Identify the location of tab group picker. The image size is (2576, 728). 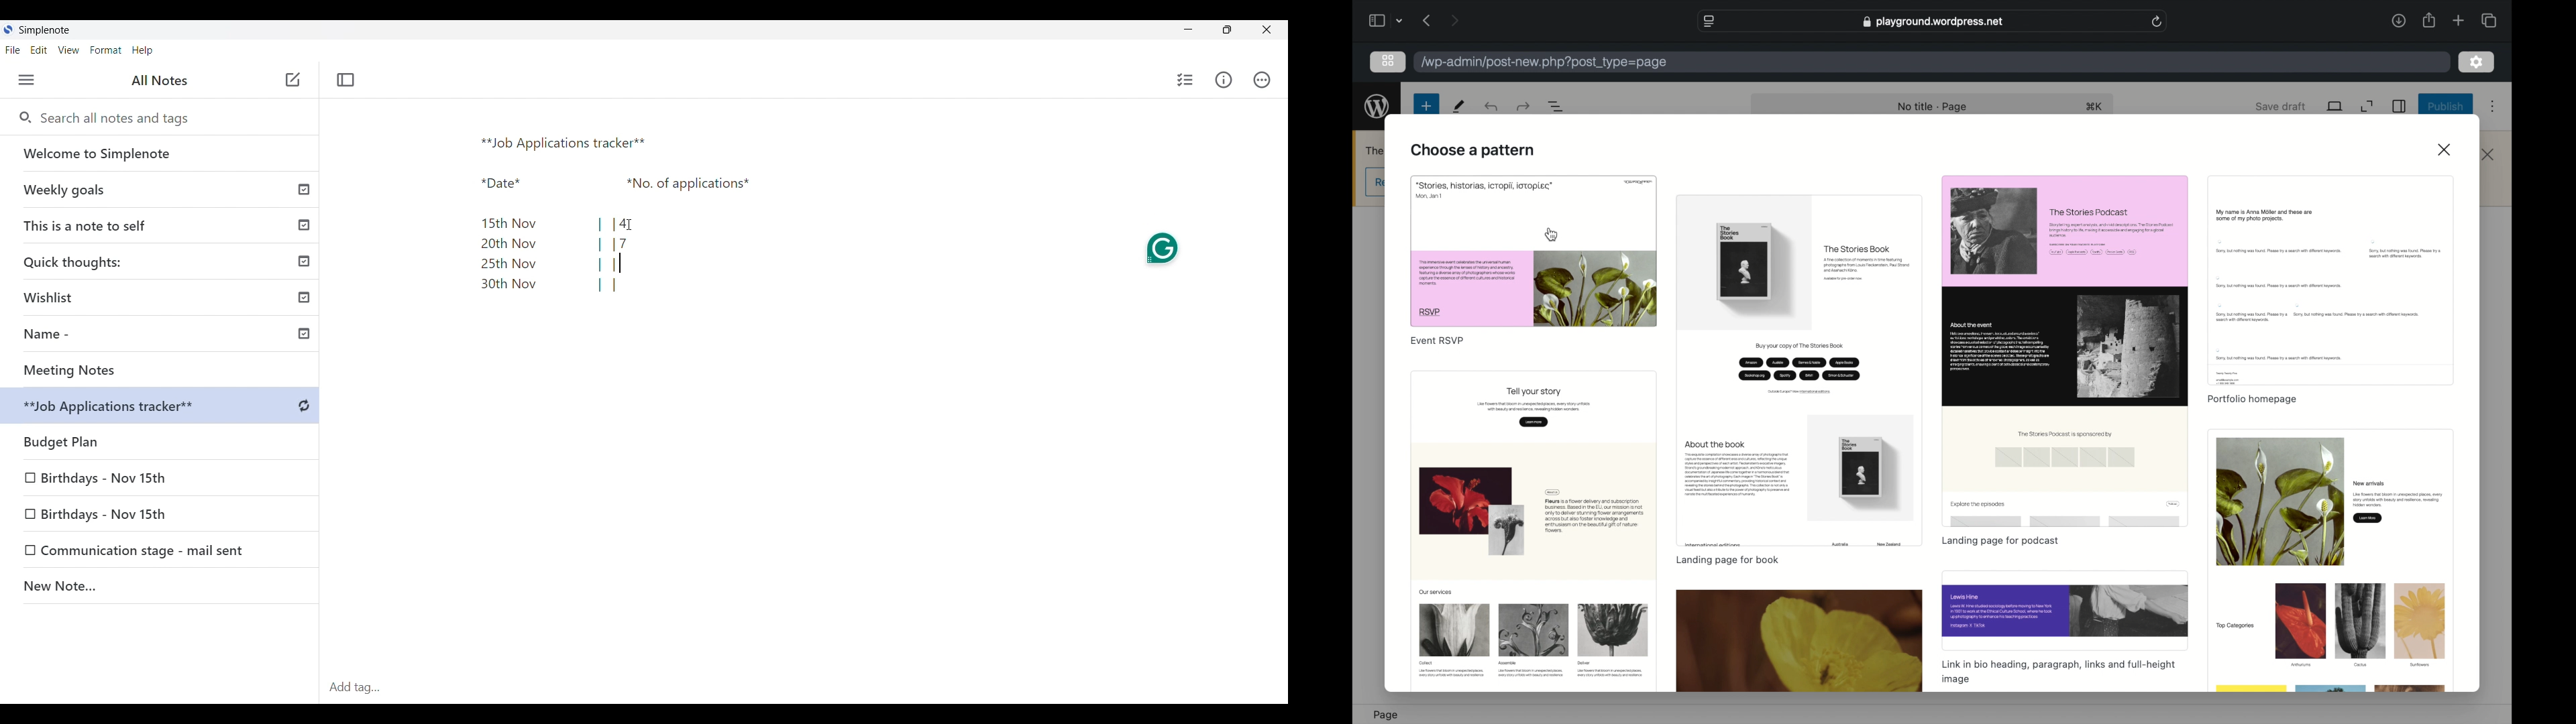
(1401, 21).